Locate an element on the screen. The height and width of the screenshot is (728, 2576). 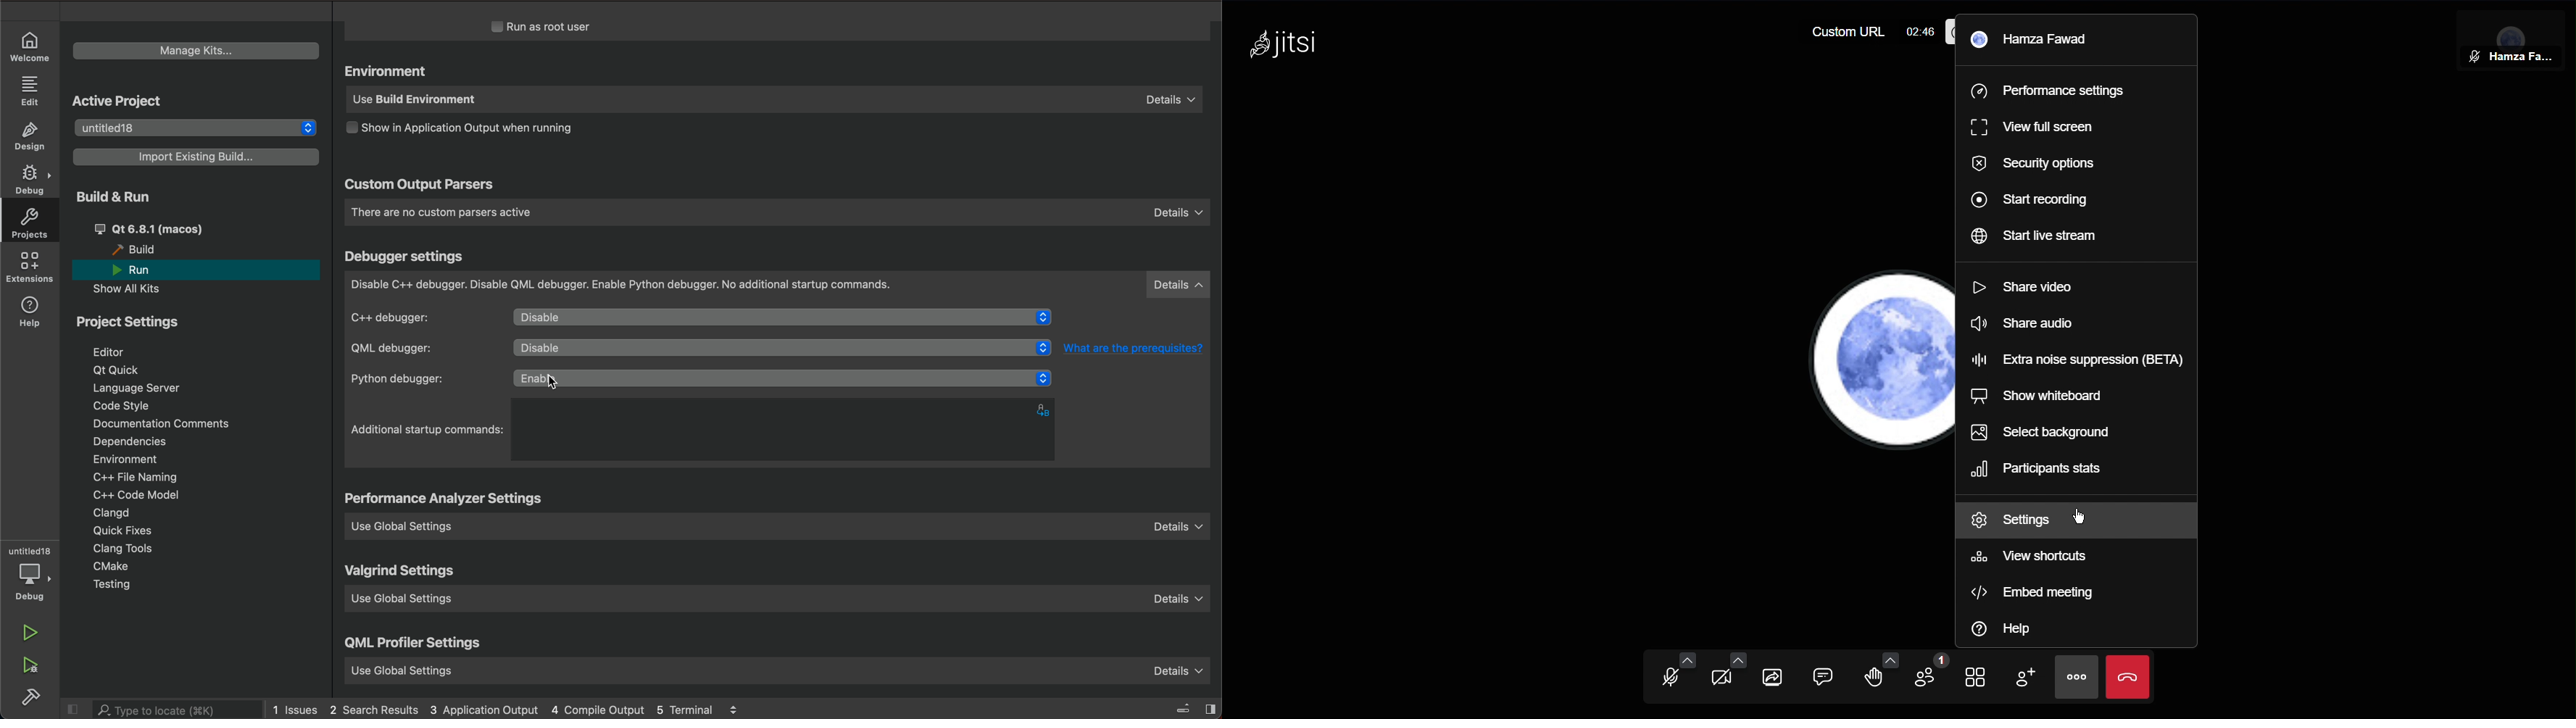
Setings is located at coordinates (2015, 520).